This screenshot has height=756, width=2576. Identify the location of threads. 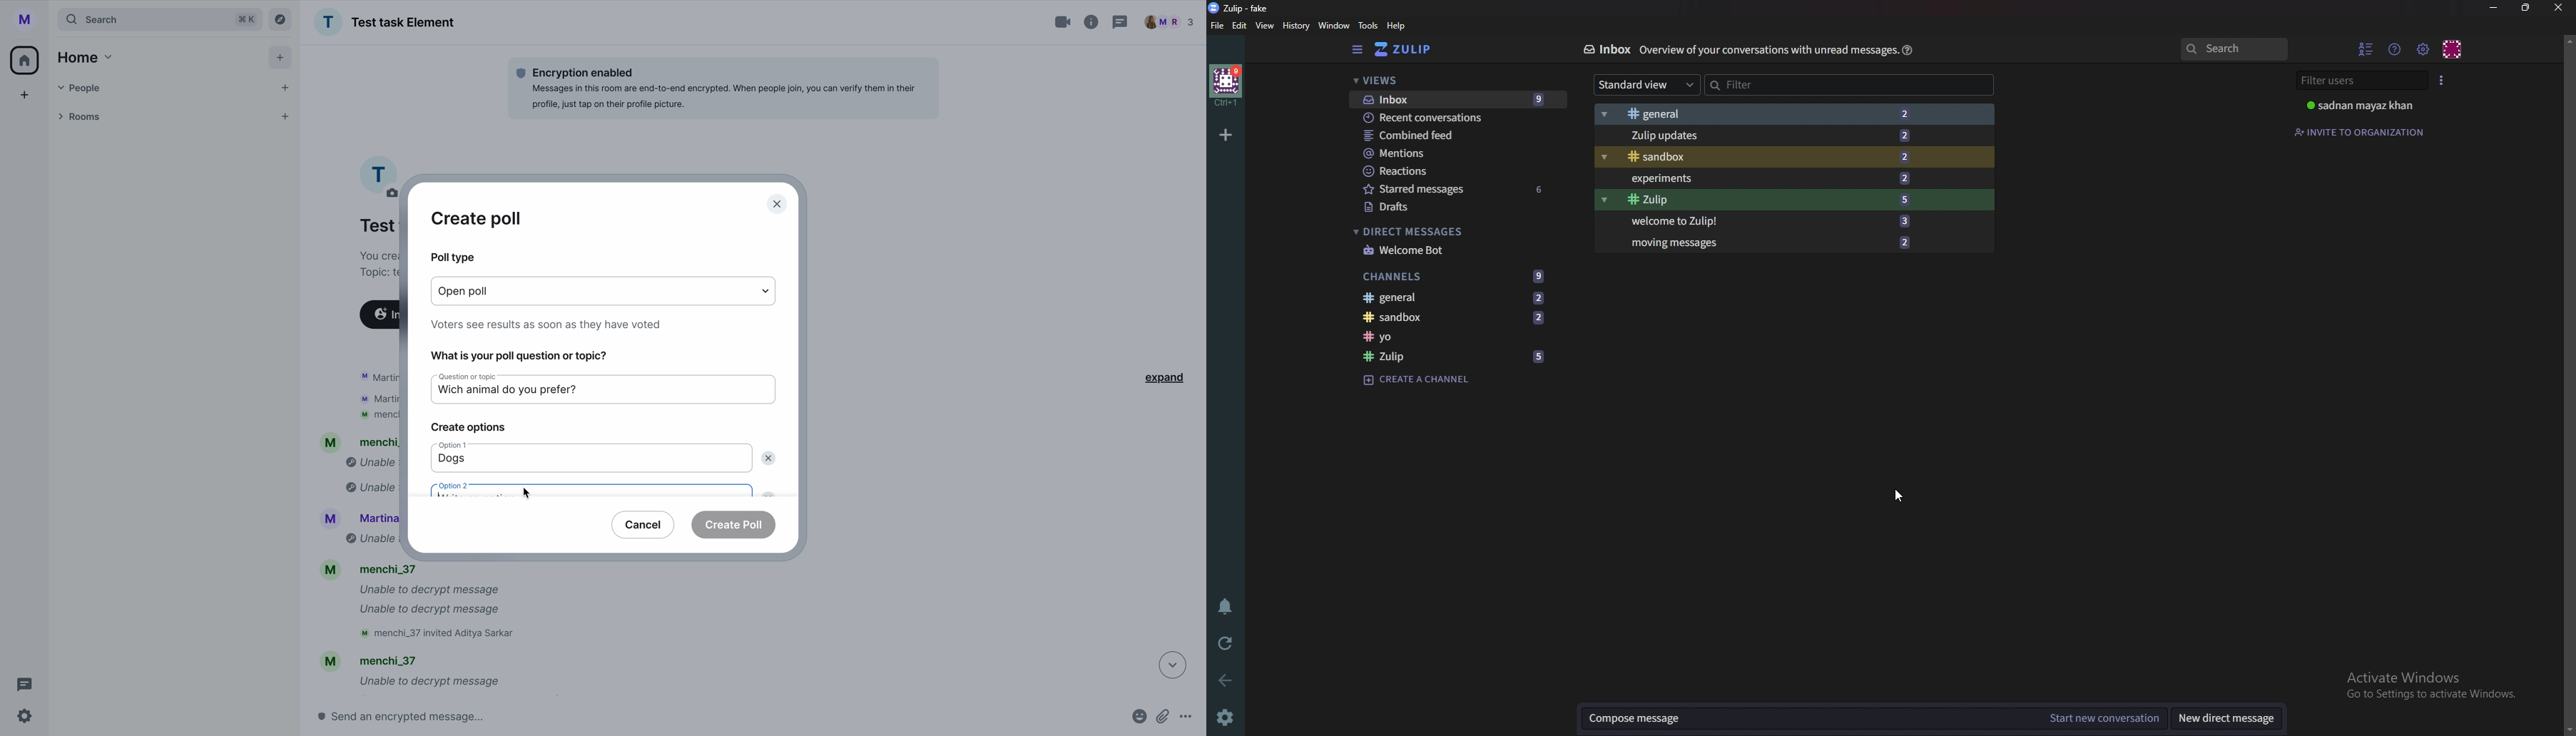
(22, 685).